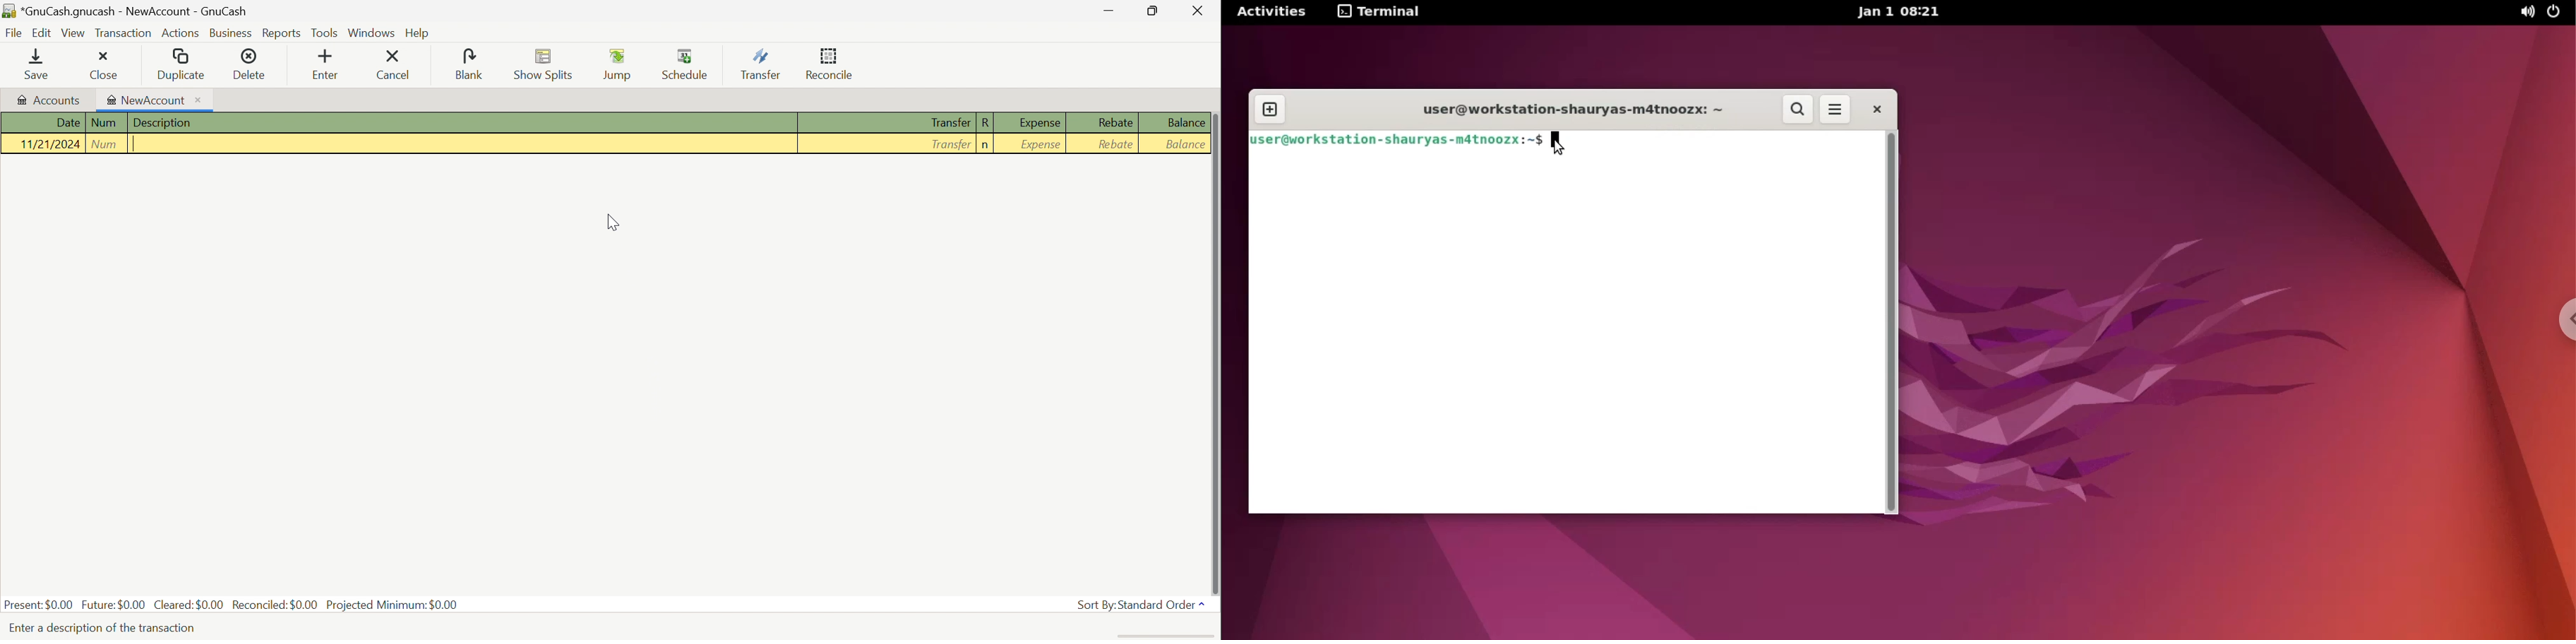 The height and width of the screenshot is (644, 2576). What do you see at coordinates (1105, 12) in the screenshot?
I see `Minimize` at bounding box center [1105, 12].